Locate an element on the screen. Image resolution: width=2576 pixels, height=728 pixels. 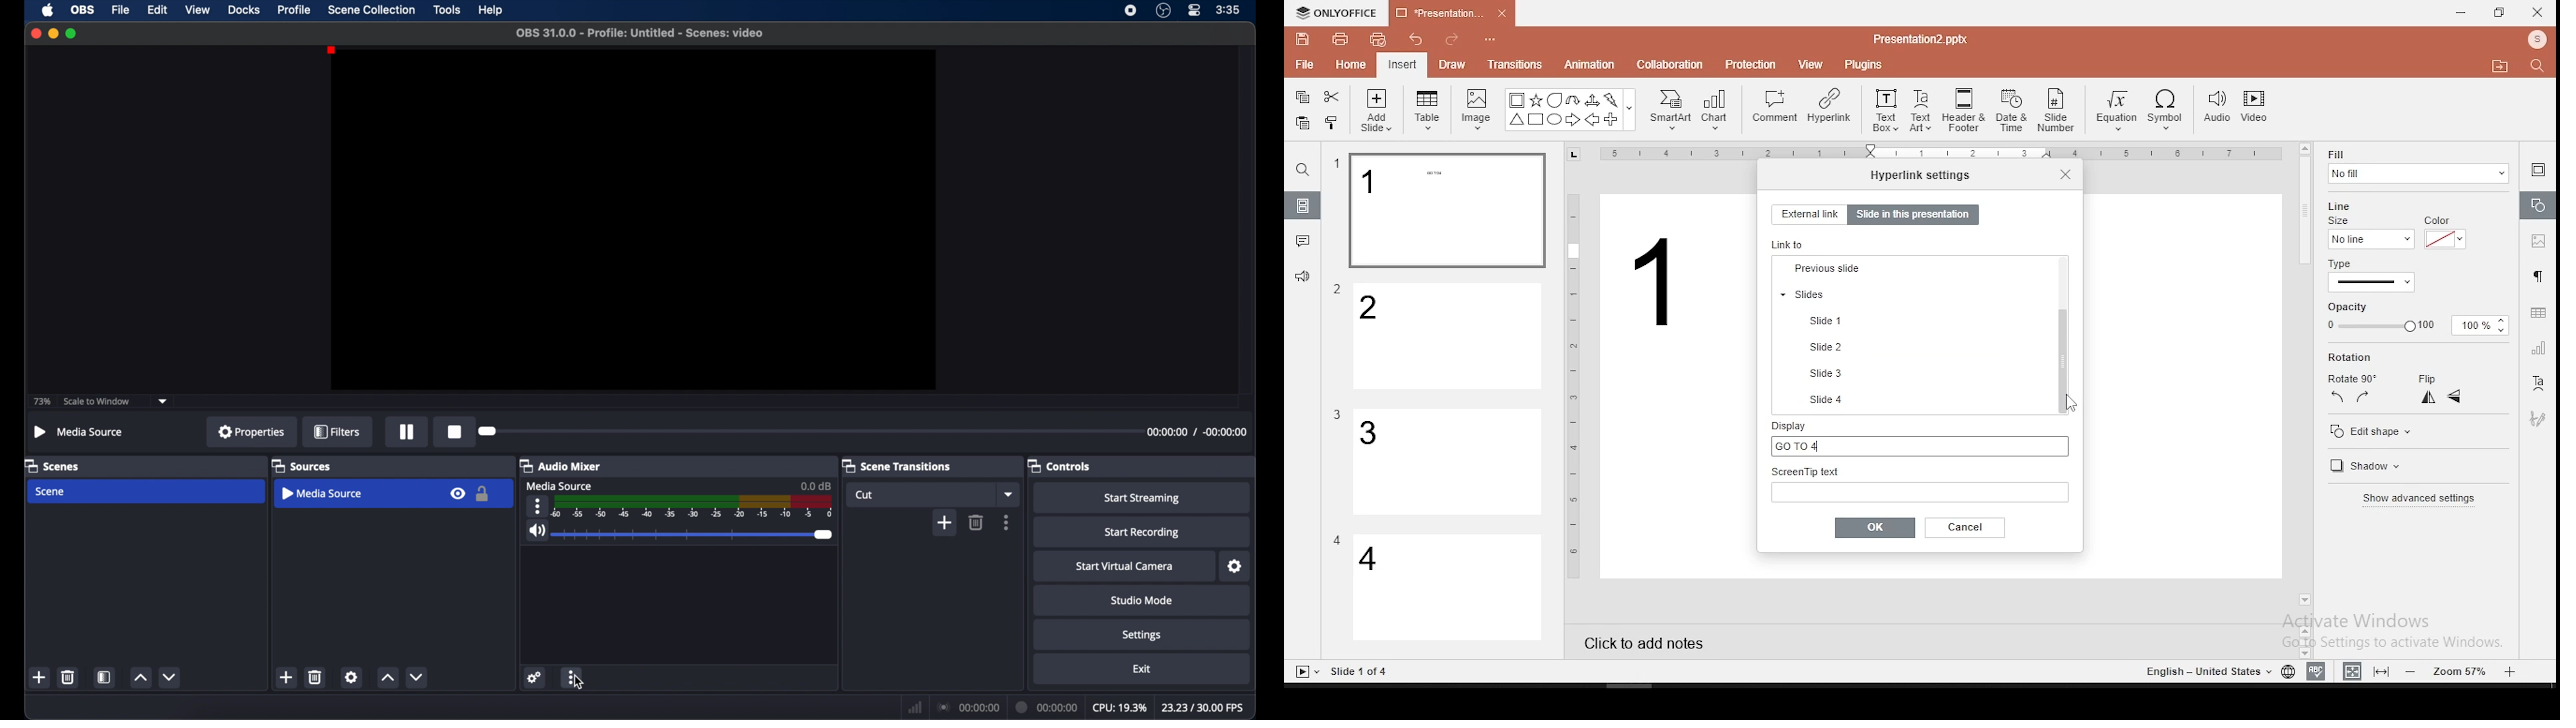
exit is located at coordinates (1141, 668).